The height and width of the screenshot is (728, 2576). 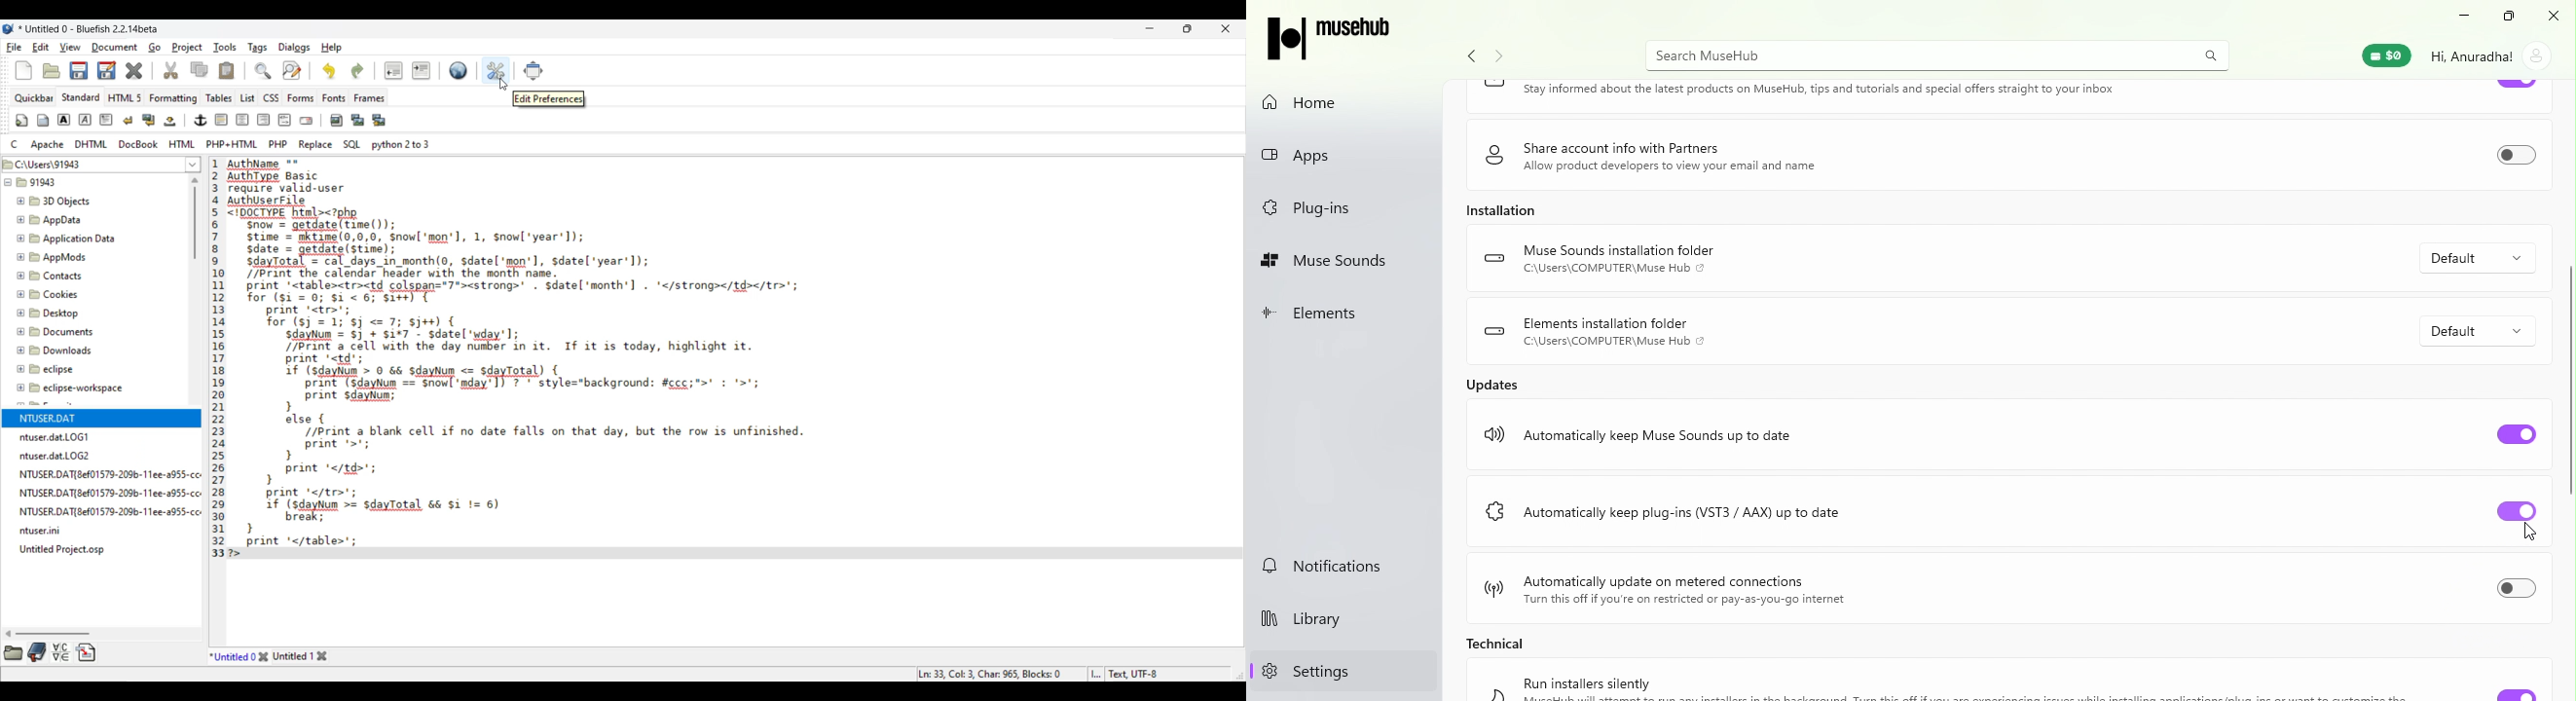 I want to click on Search and find, so click(x=278, y=70).